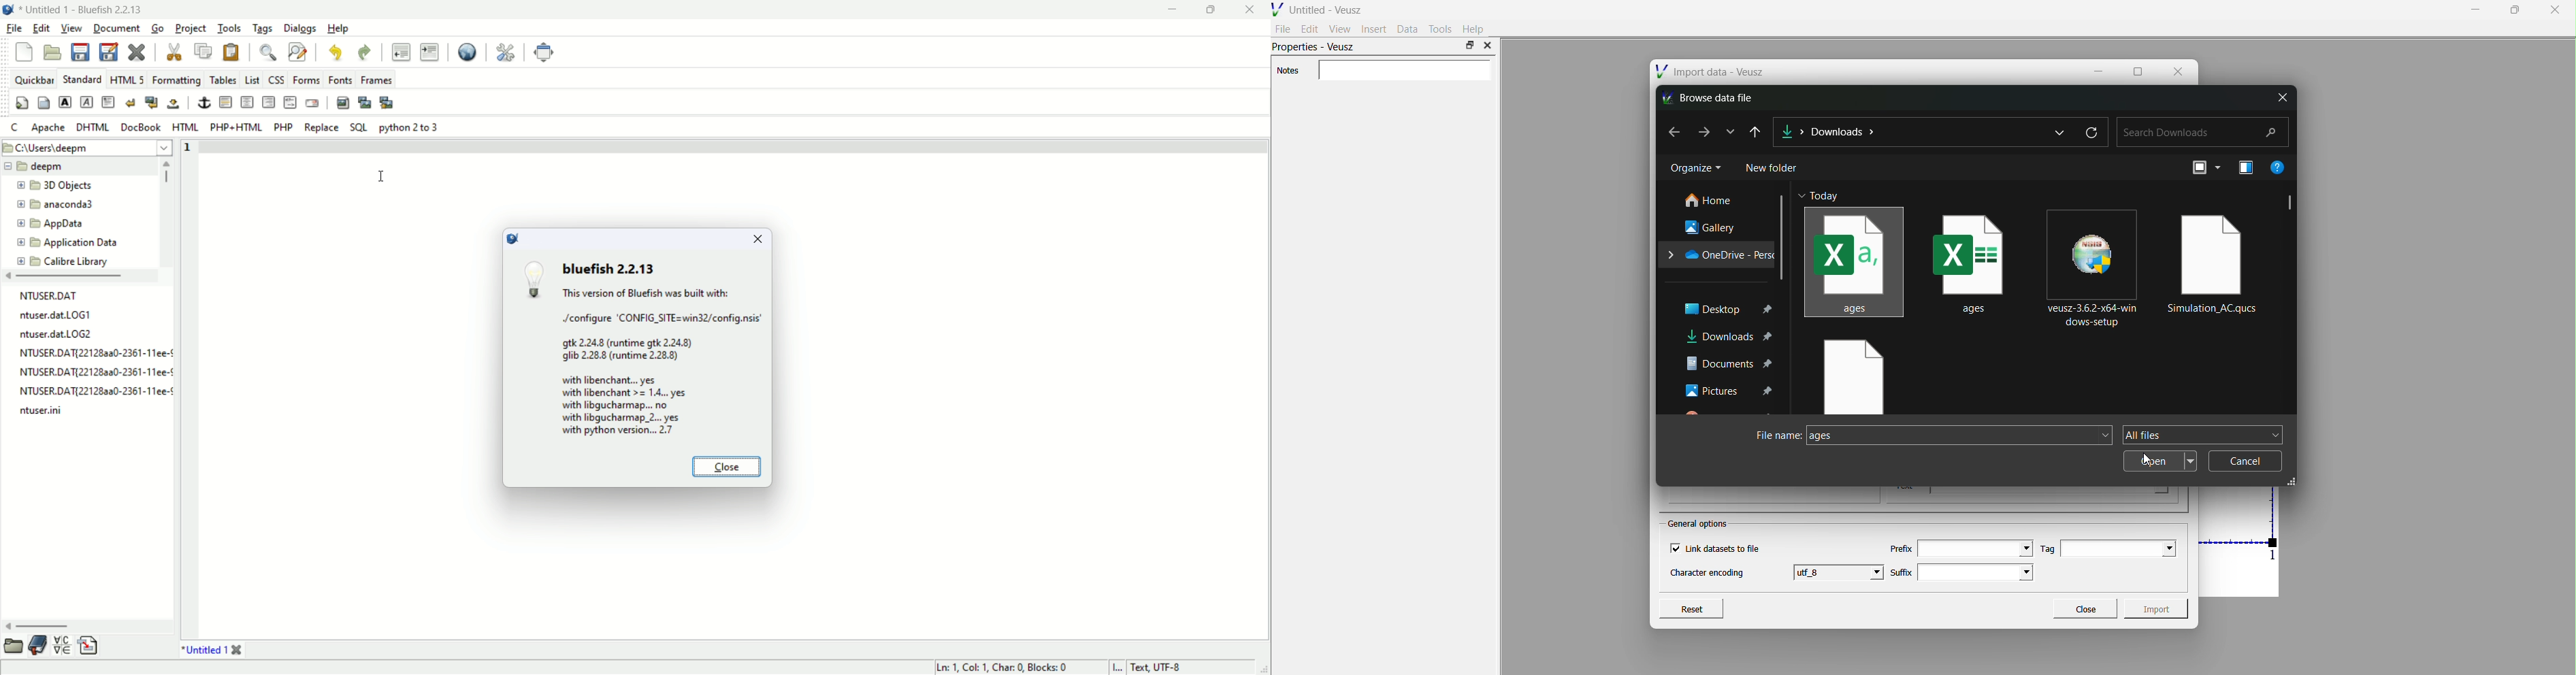 The width and height of the screenshot is (2576, 700). I want to click on Fonts, so click(342, 79).